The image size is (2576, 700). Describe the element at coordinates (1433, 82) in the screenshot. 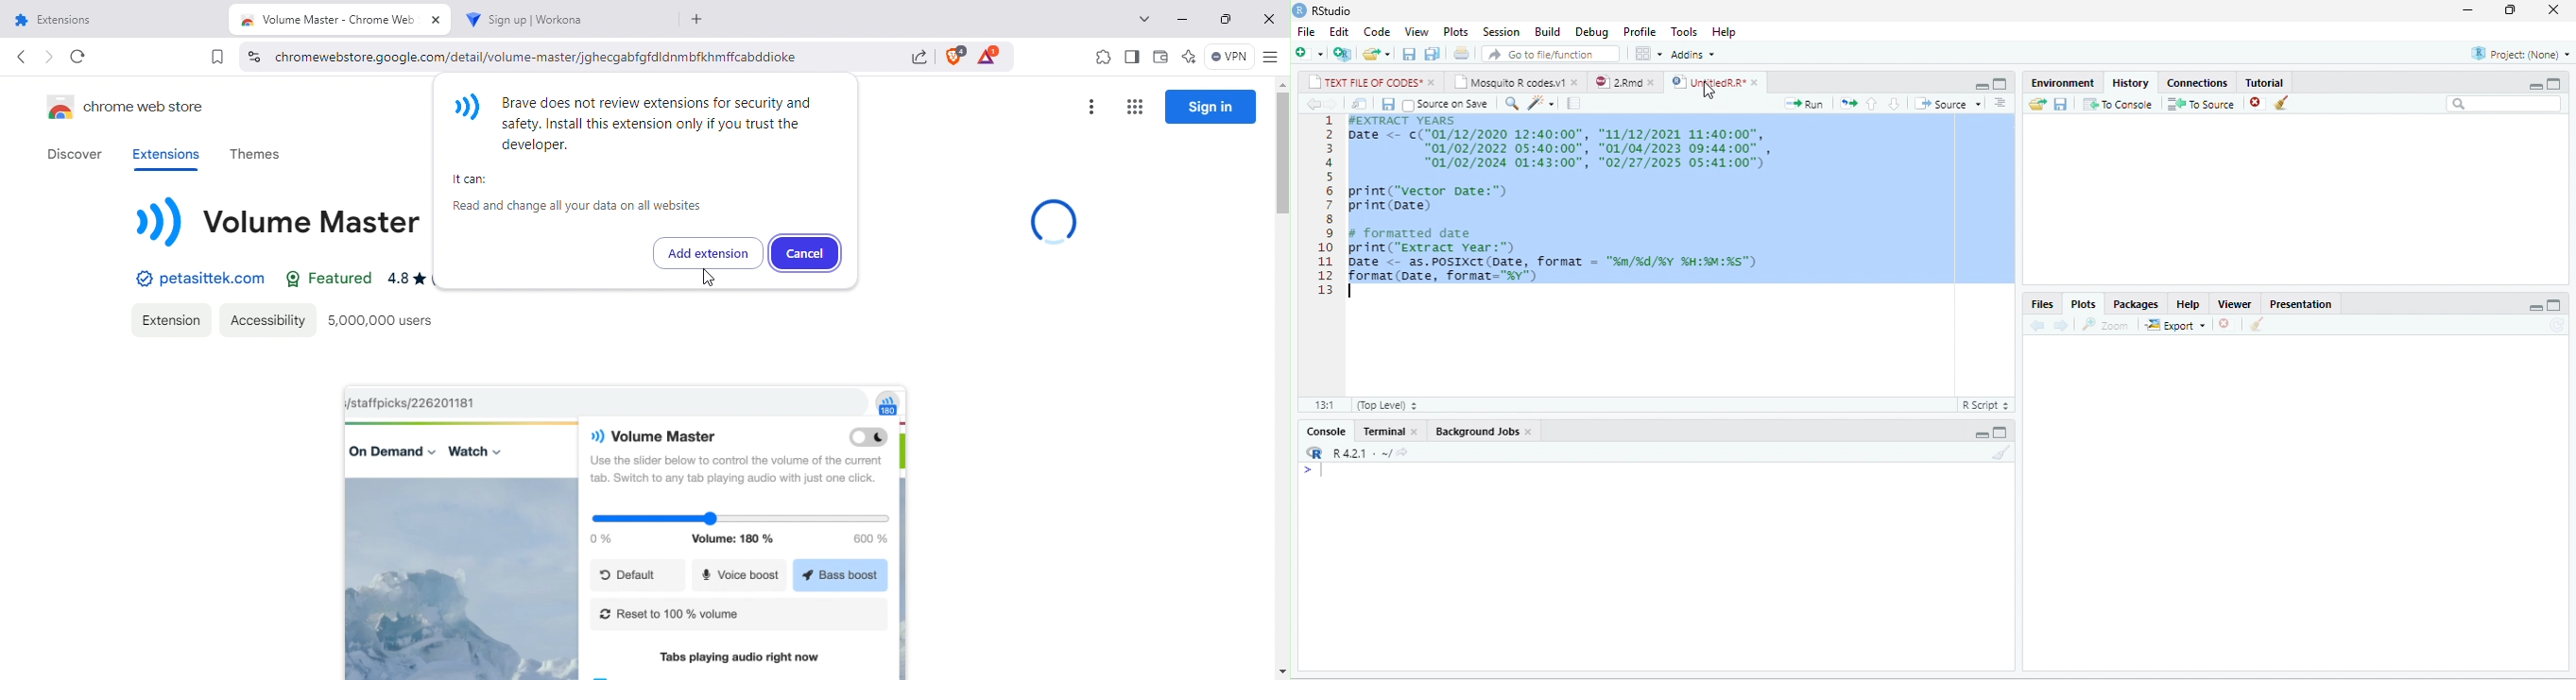

I see `close` at that location.